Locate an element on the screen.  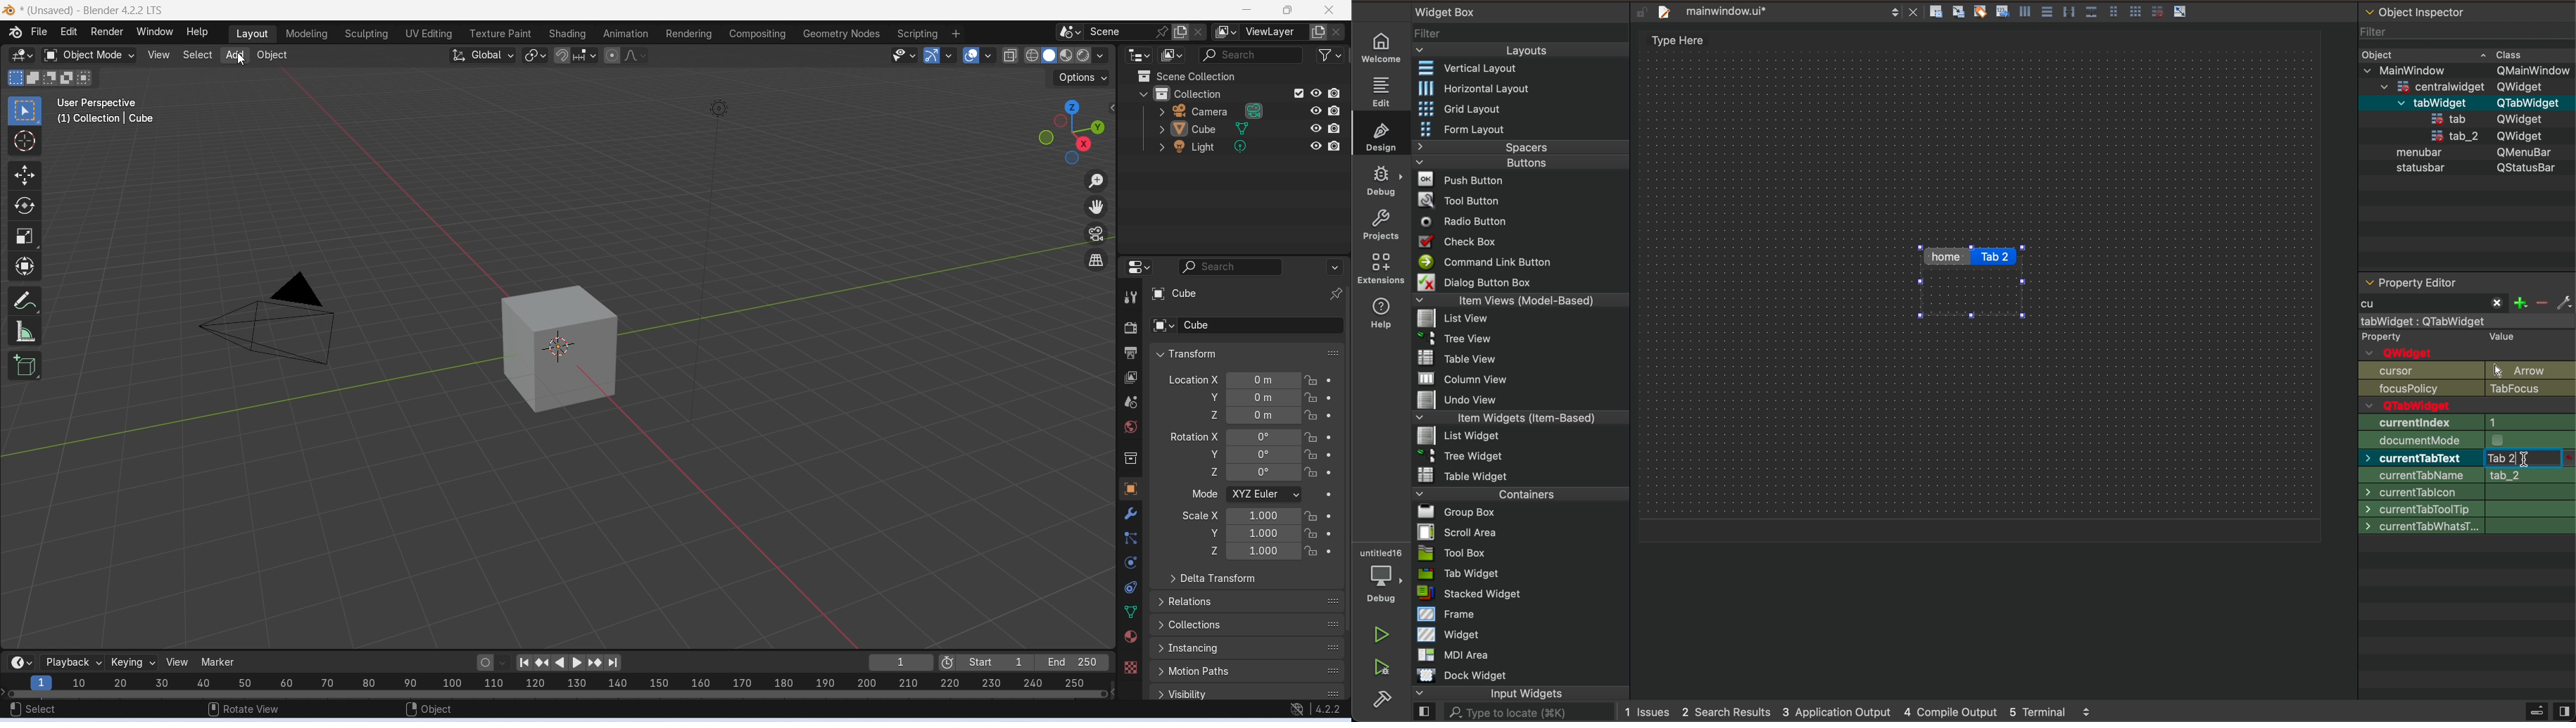
select is located at coordinates (196, 55).